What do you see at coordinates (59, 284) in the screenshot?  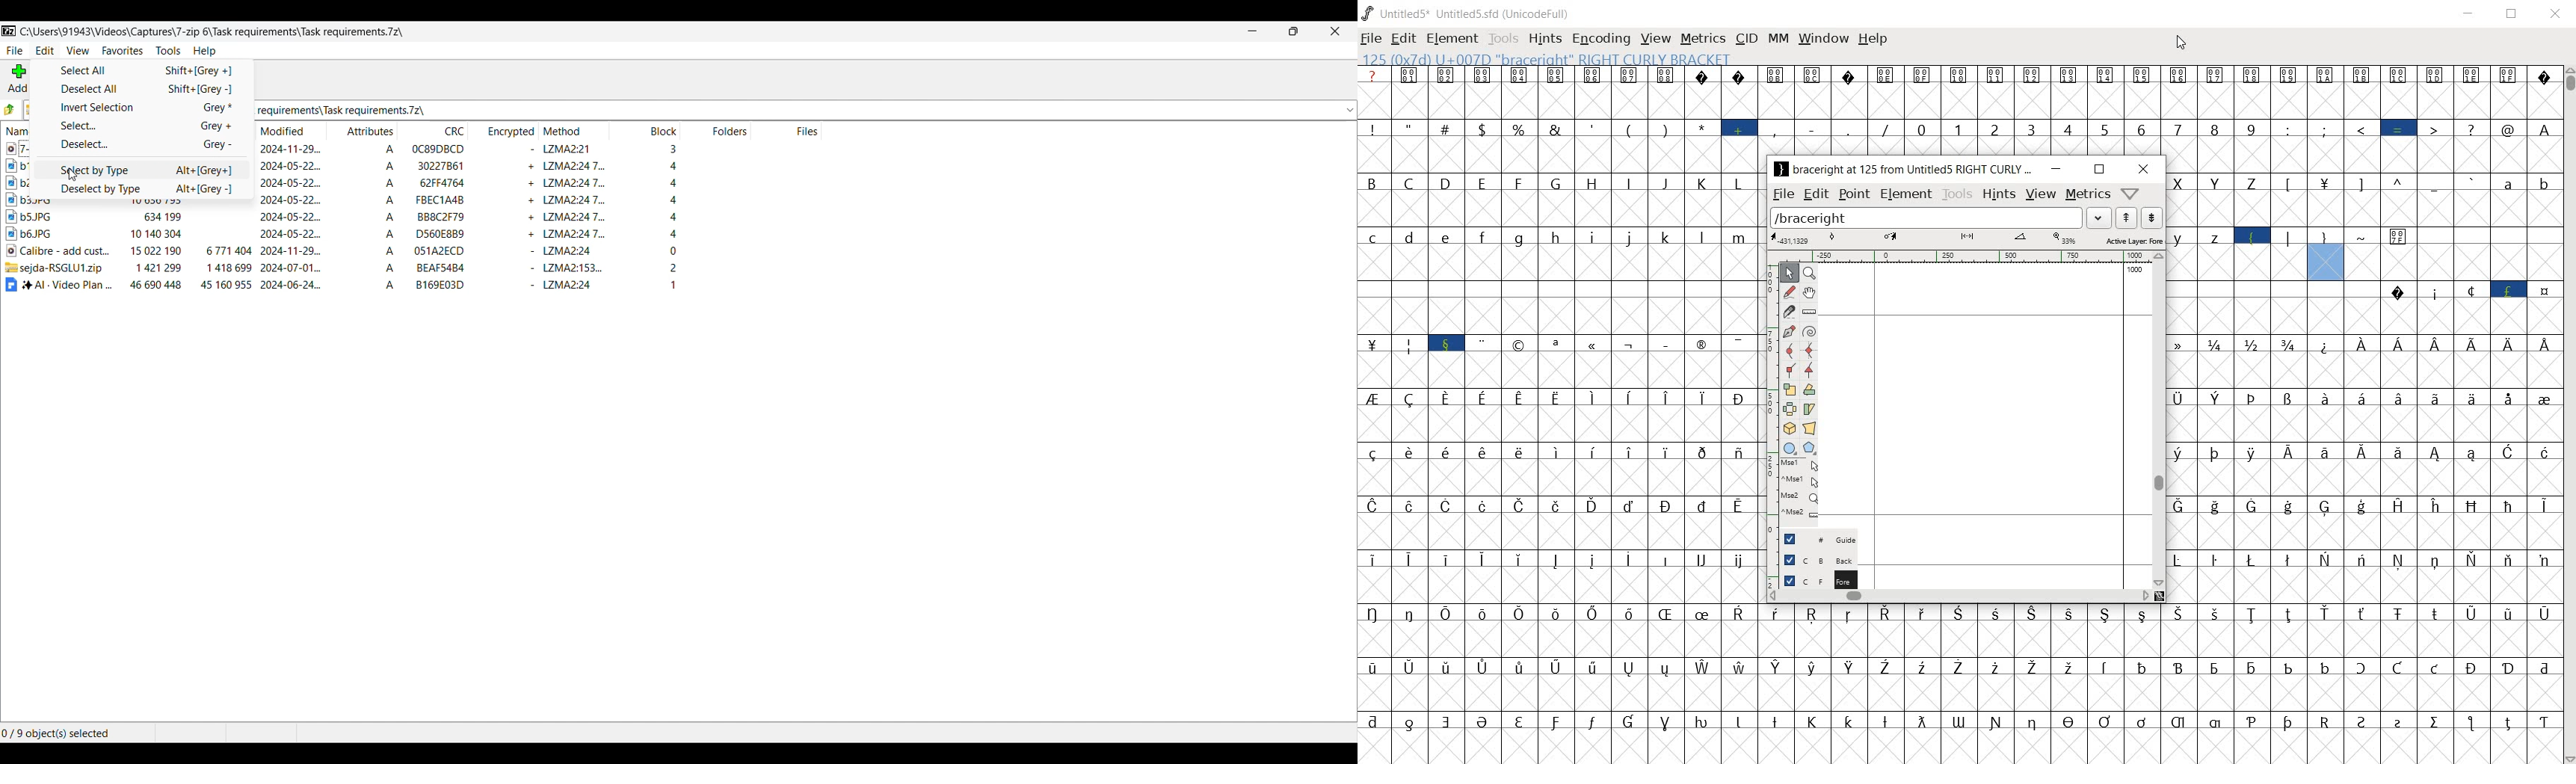 I see `document file` at bounding box center [59, 284].